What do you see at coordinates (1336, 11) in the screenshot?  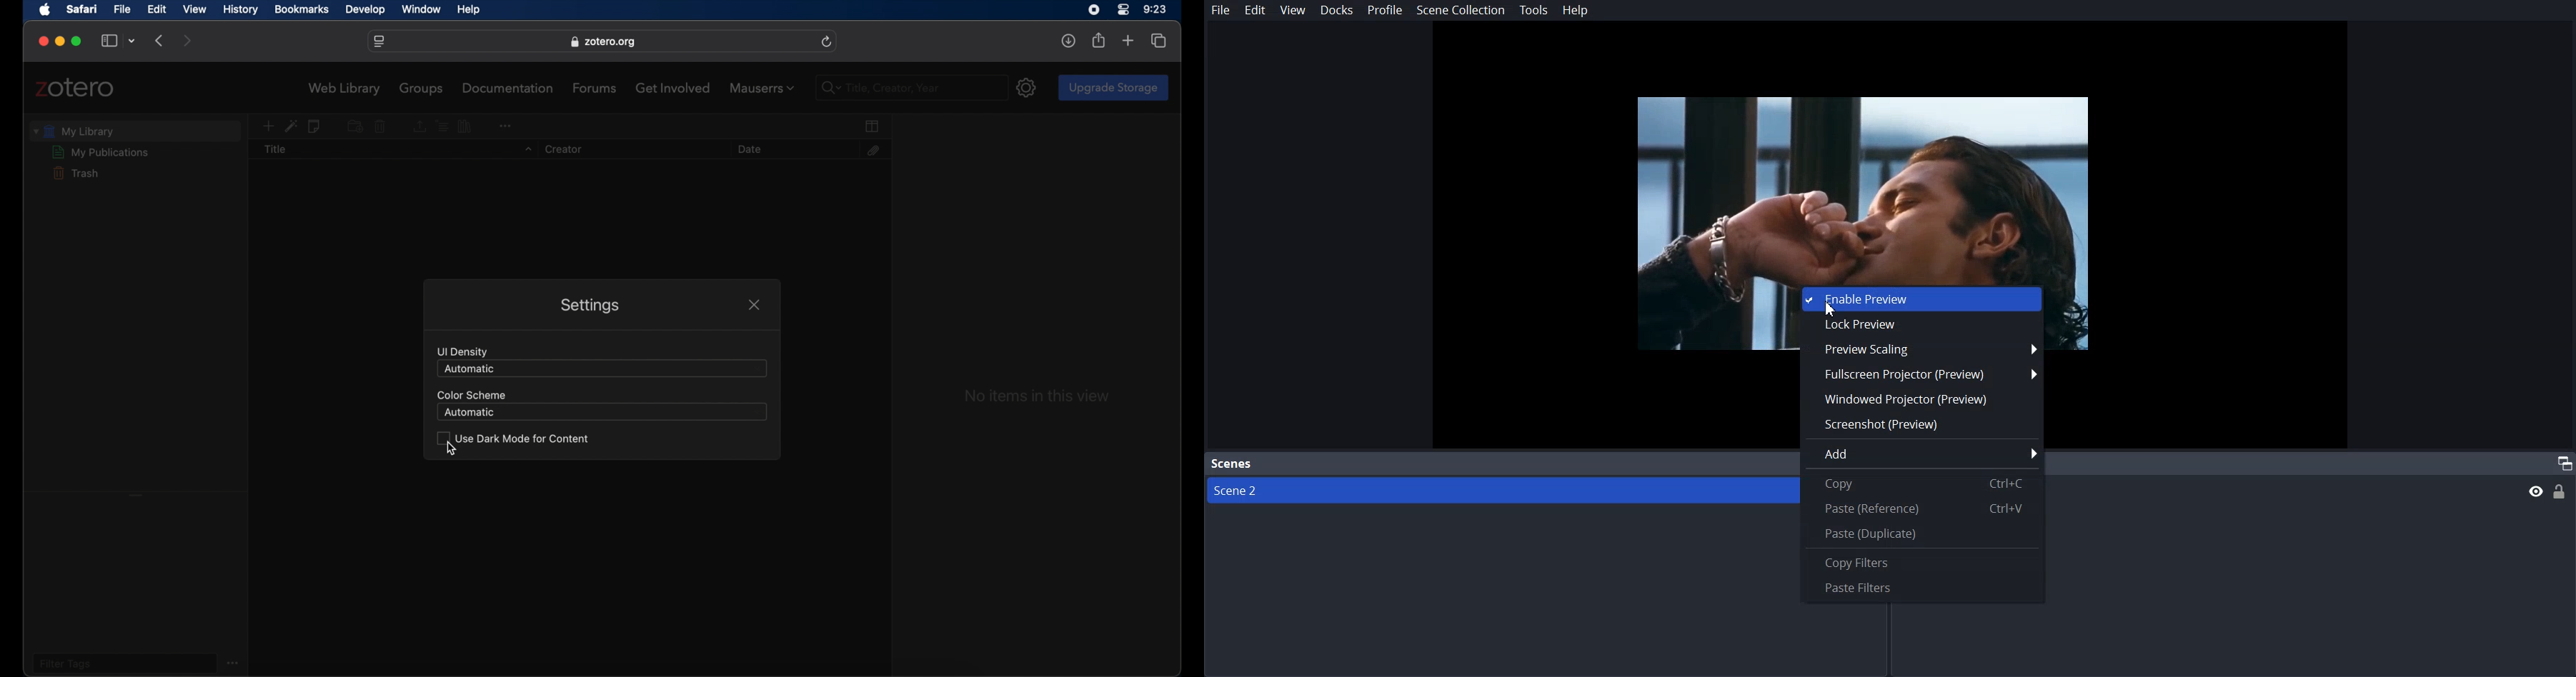 I see `Docks` at bounding box center [1336, 11].